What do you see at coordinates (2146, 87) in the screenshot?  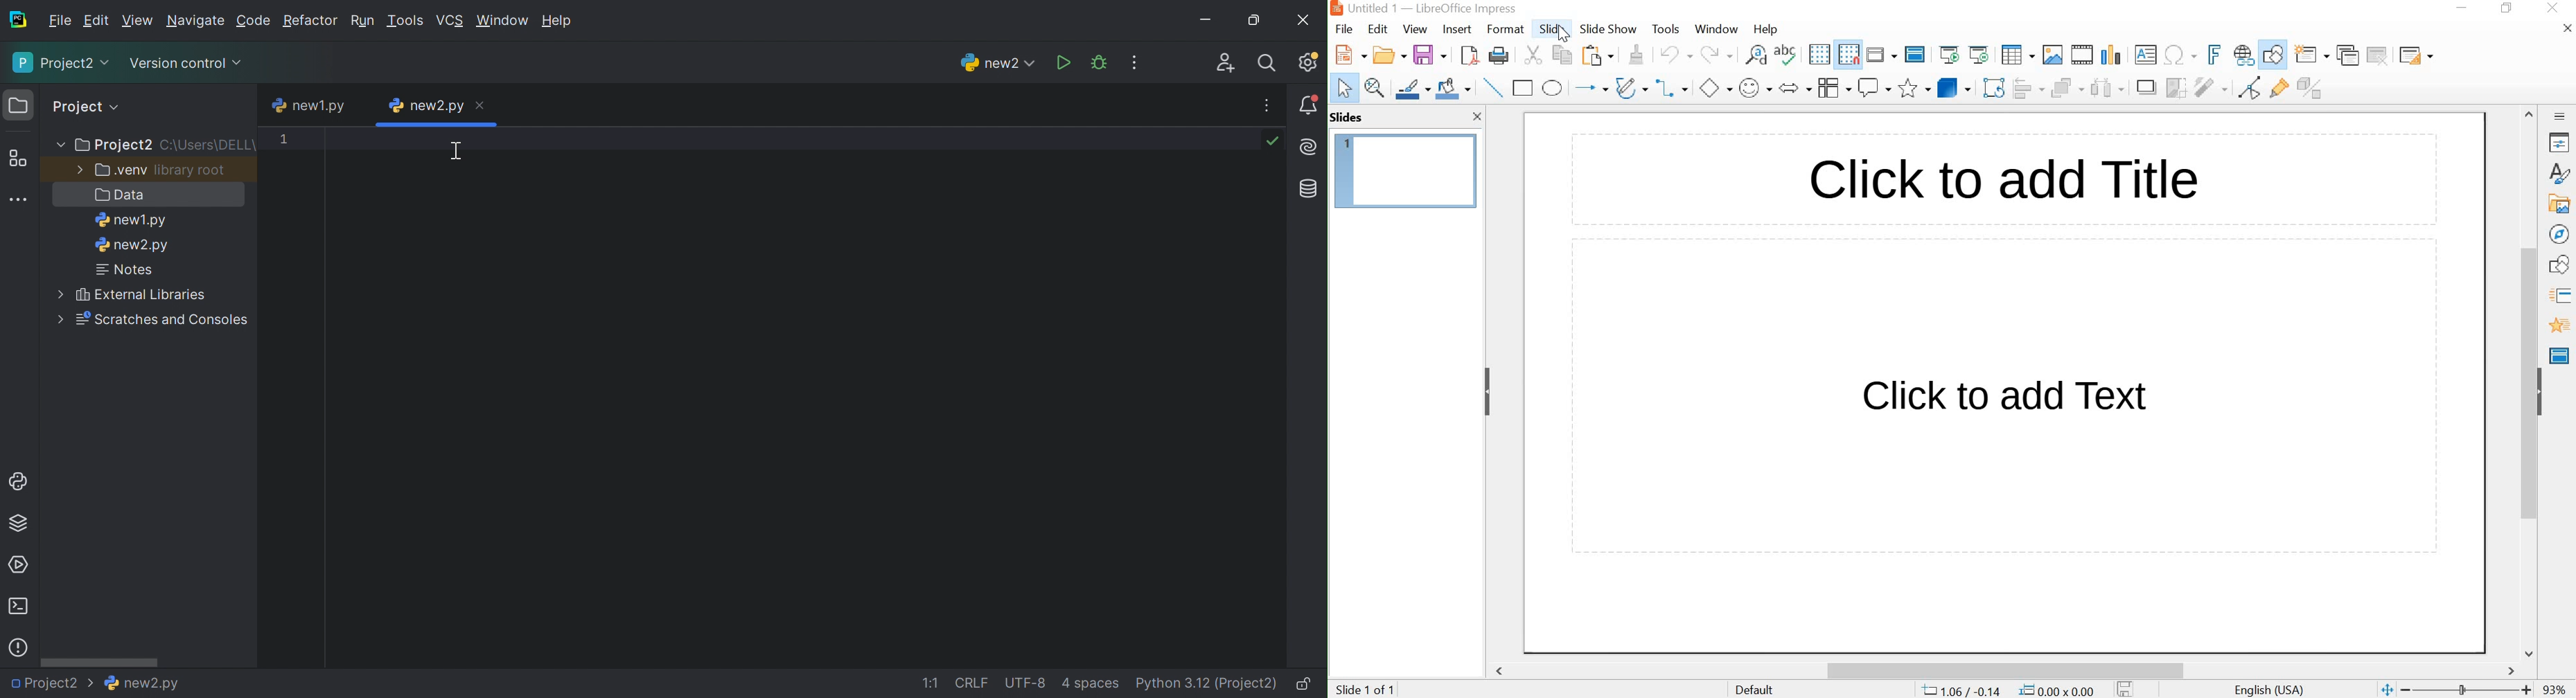 I see `Shadow` at bounding box center [2146, 87].